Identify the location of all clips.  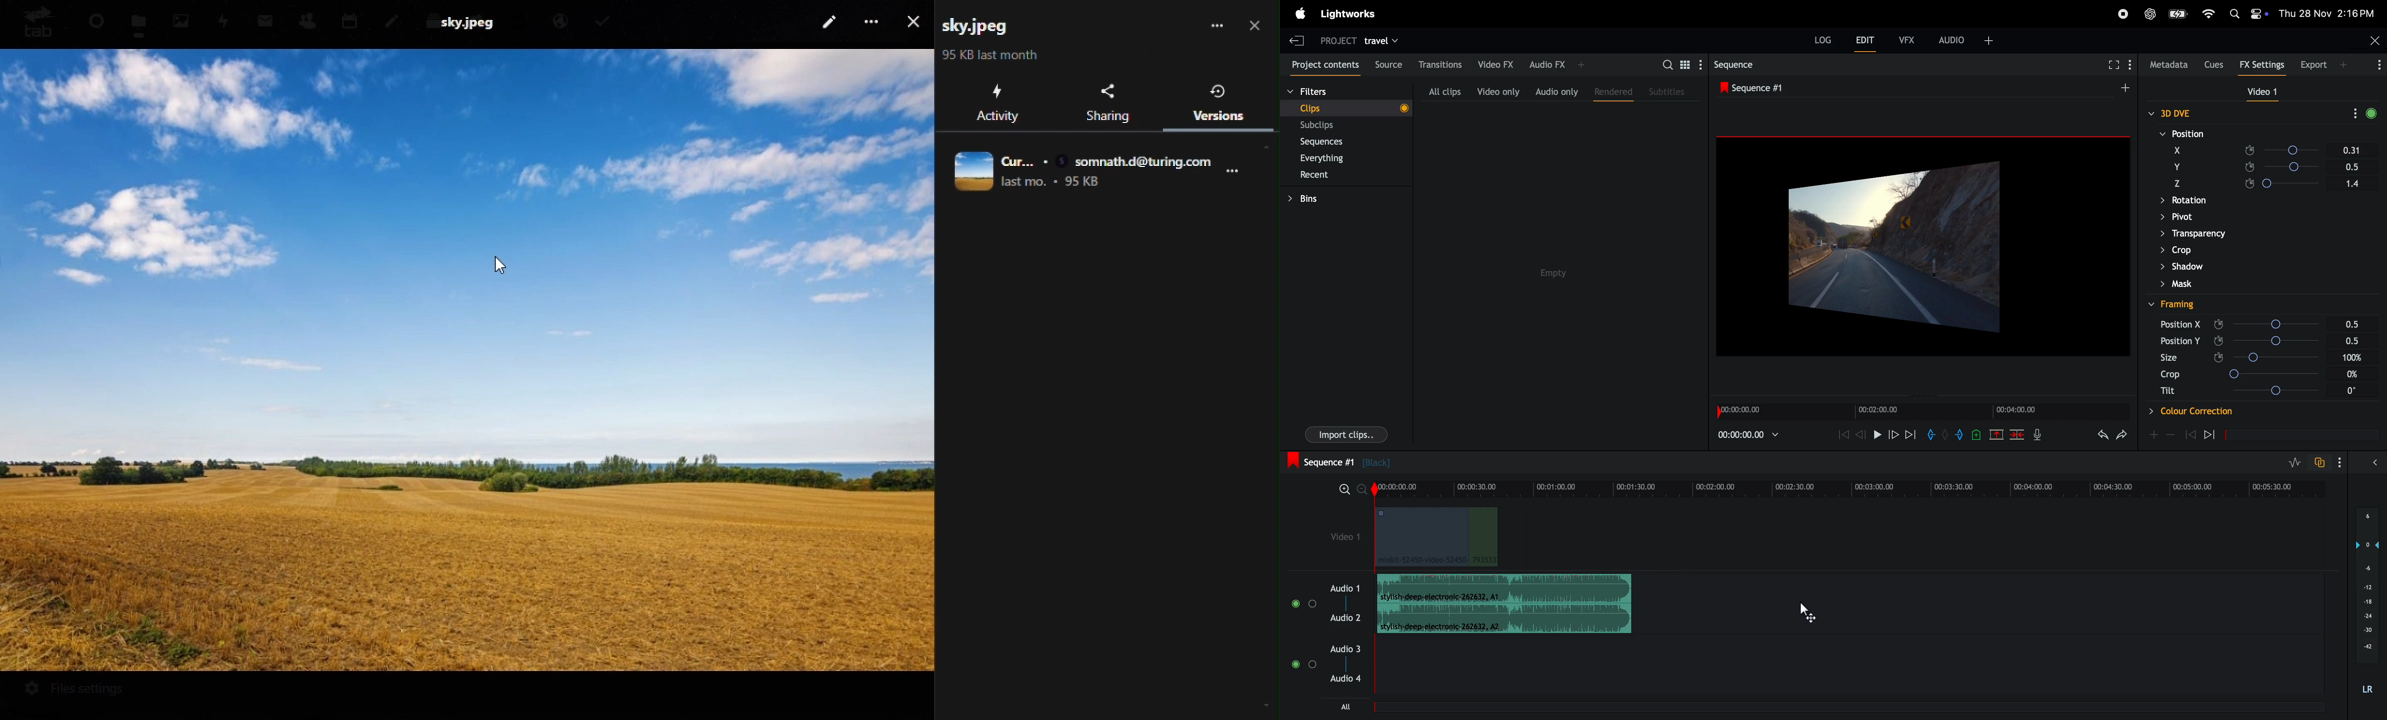
(1441, 91).